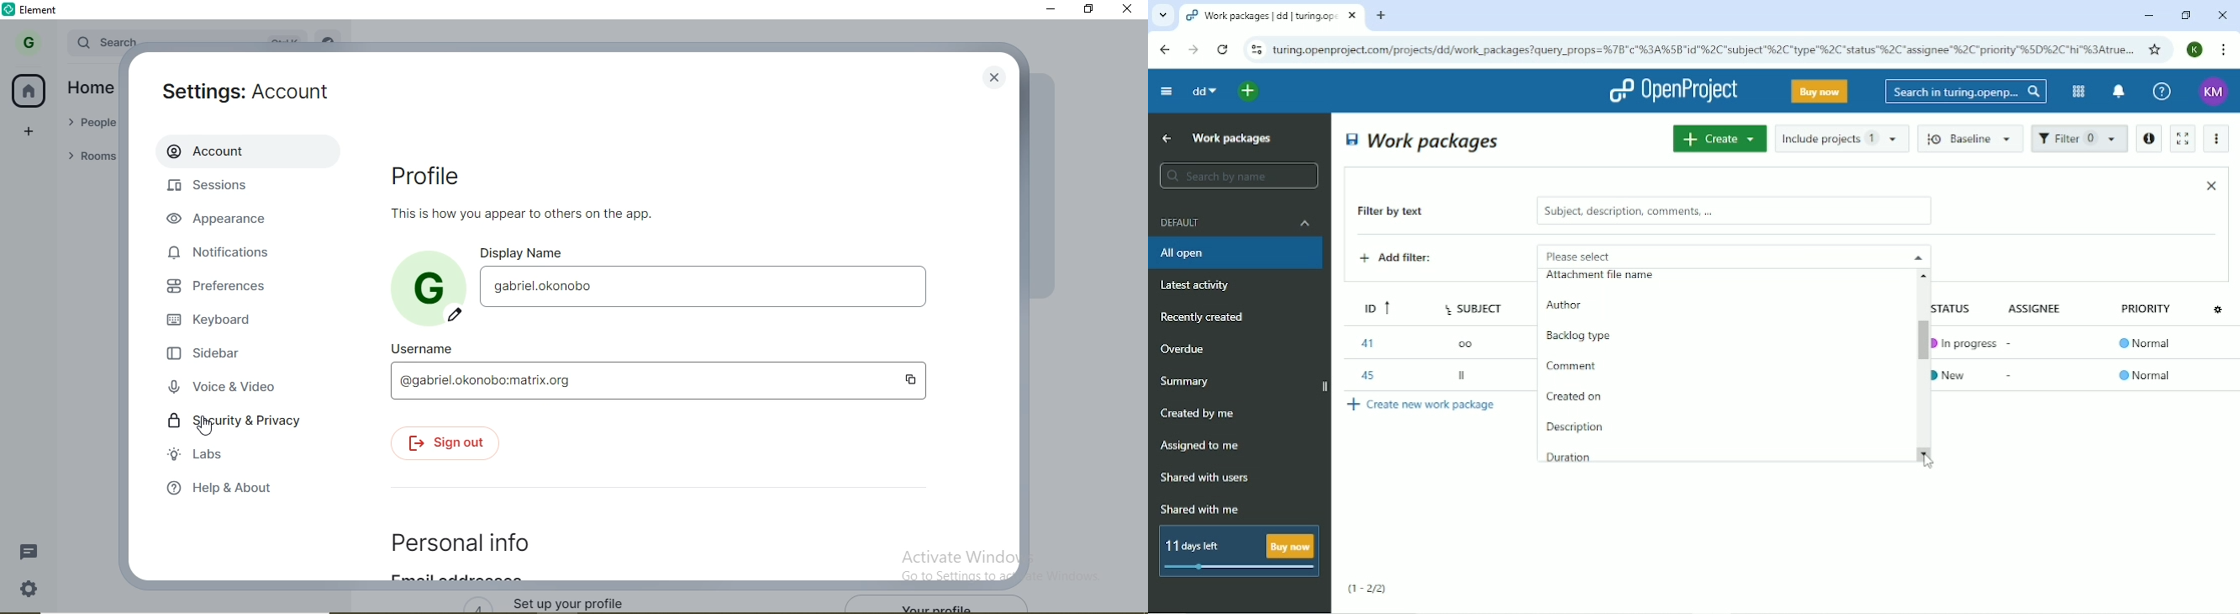 The image size is (2240, 616). What do you see at coordinates (1956, 373) in the screenshot?
I see `New` at bounding box center [1956, 373].